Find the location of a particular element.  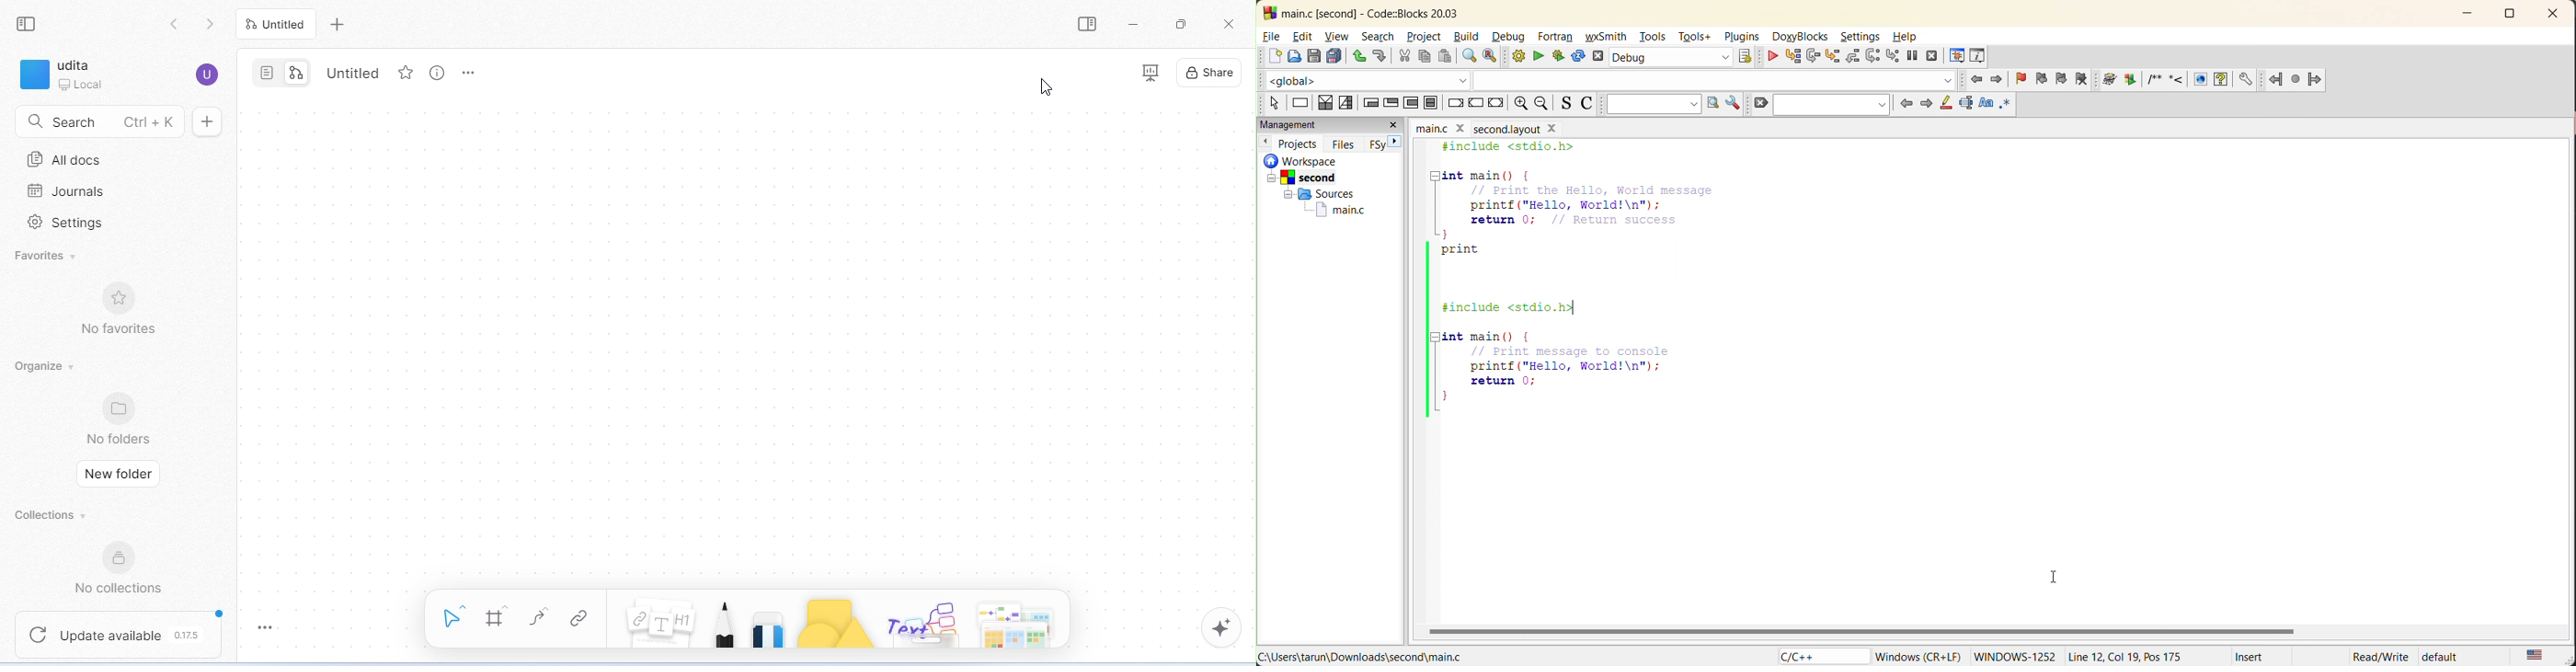

share is located at coordinates (1210, 75).